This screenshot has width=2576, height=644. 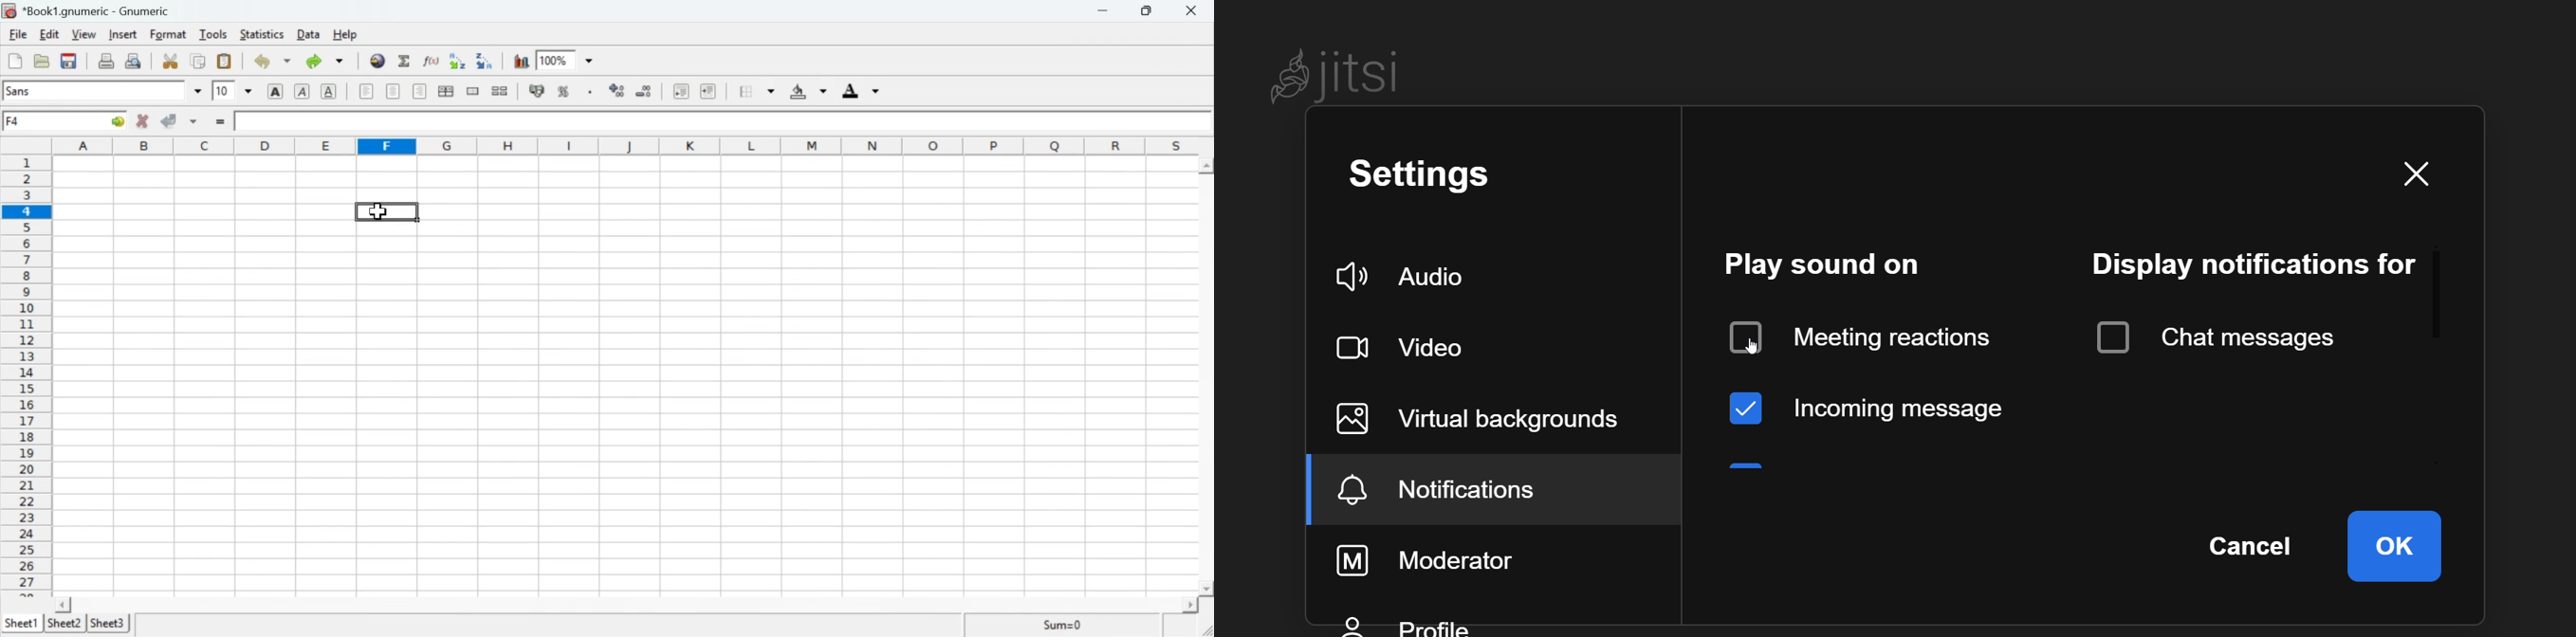 I want to click on Active cell, so click(x=67, y=122).